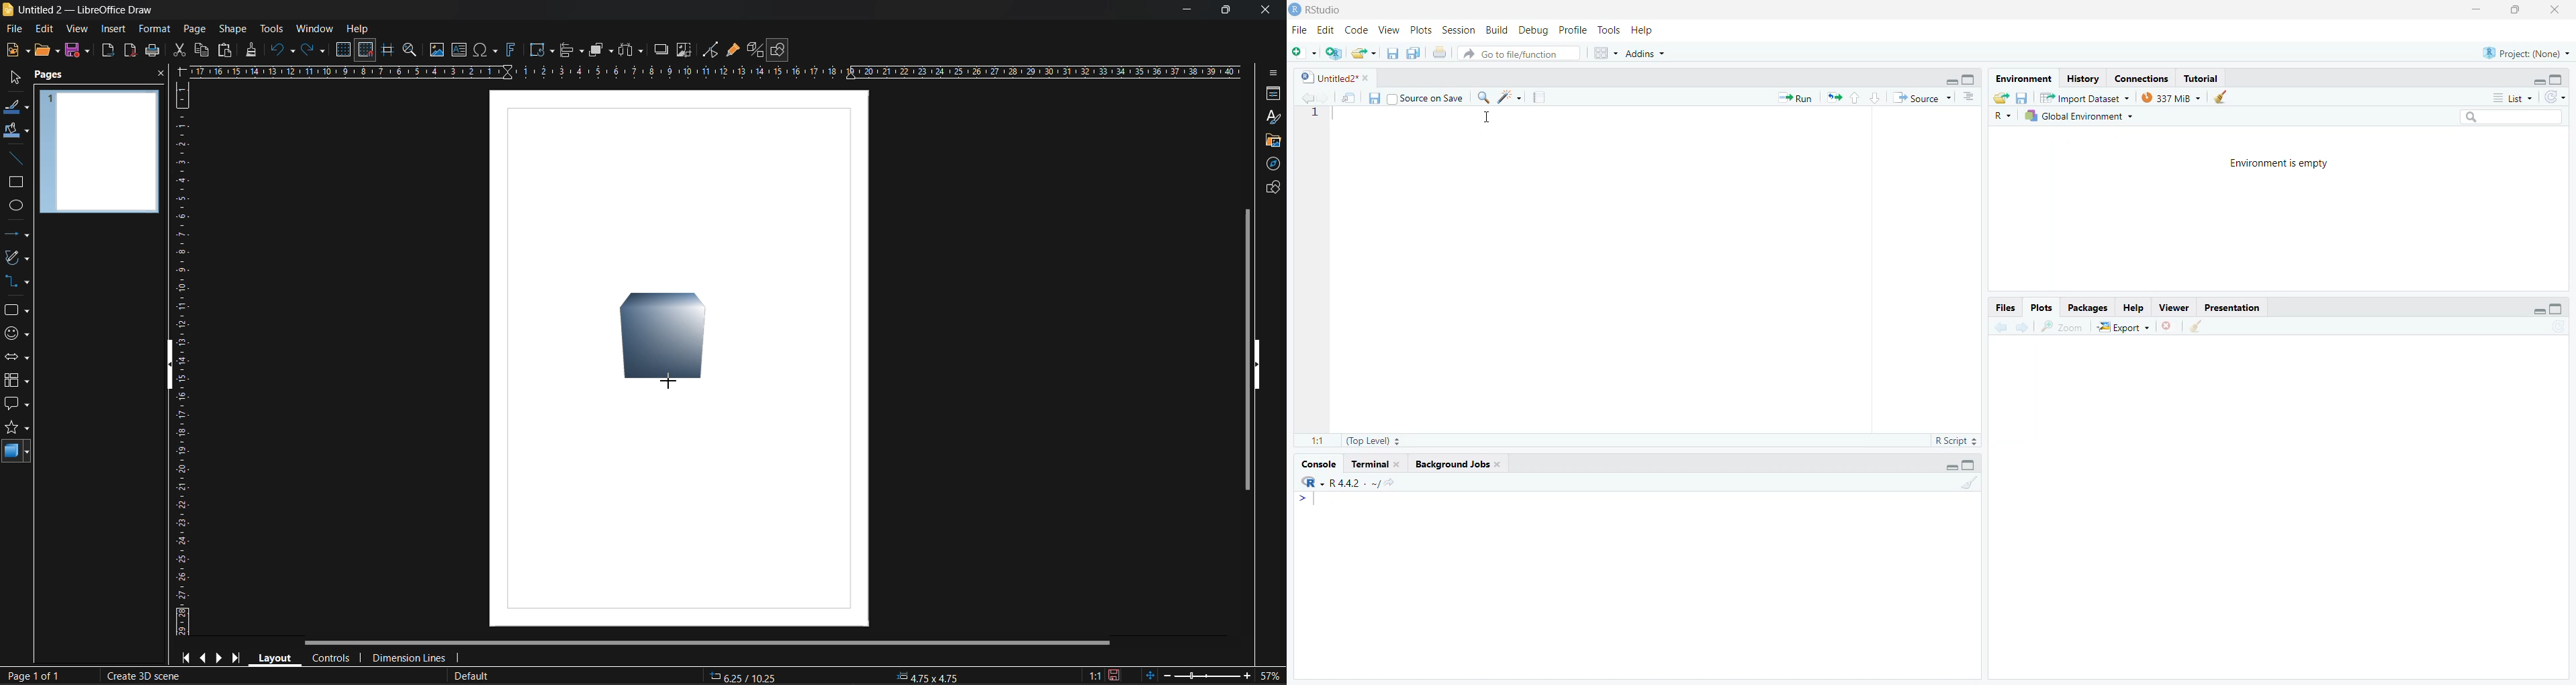 This screenshot has width=2576, height=700. Describe the element at coordinates (2082, 79) in the screenshot. I see `History` at that location.